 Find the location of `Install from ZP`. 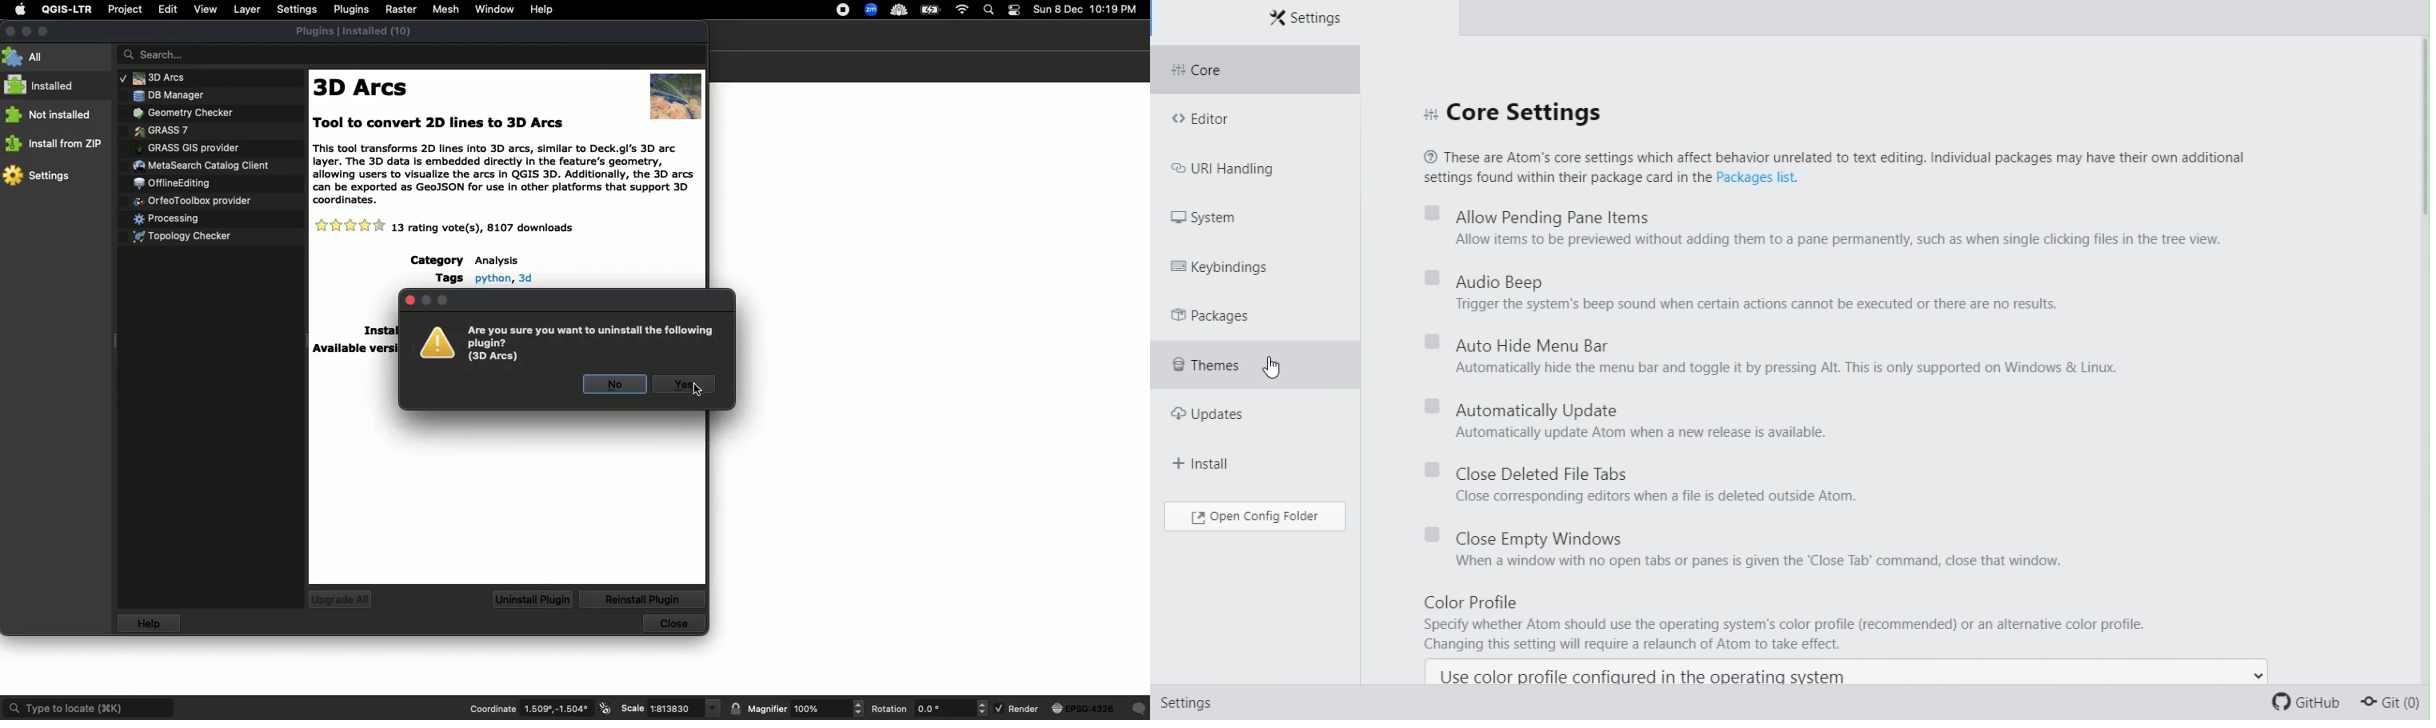

Install from ZP is located at coordinates (57, 142).